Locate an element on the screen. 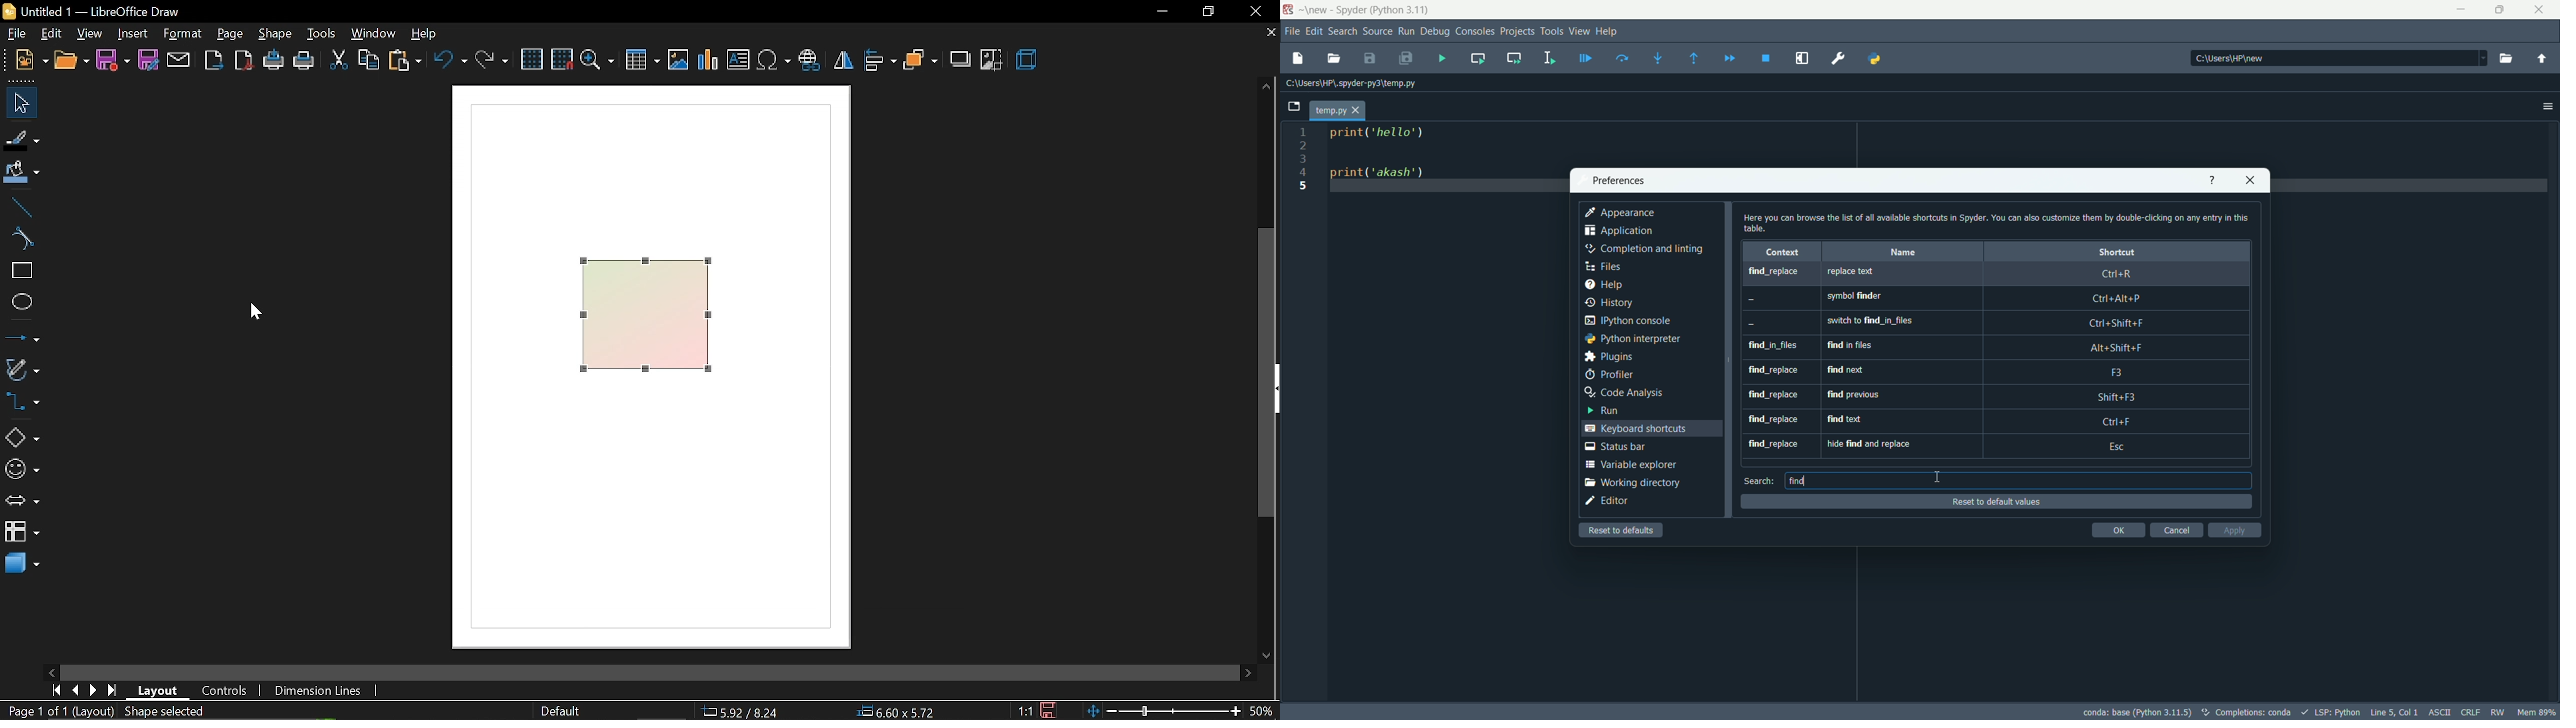 This screenshot has height=728, width=2576. lines and arrows is located at coordinates (23, 338).